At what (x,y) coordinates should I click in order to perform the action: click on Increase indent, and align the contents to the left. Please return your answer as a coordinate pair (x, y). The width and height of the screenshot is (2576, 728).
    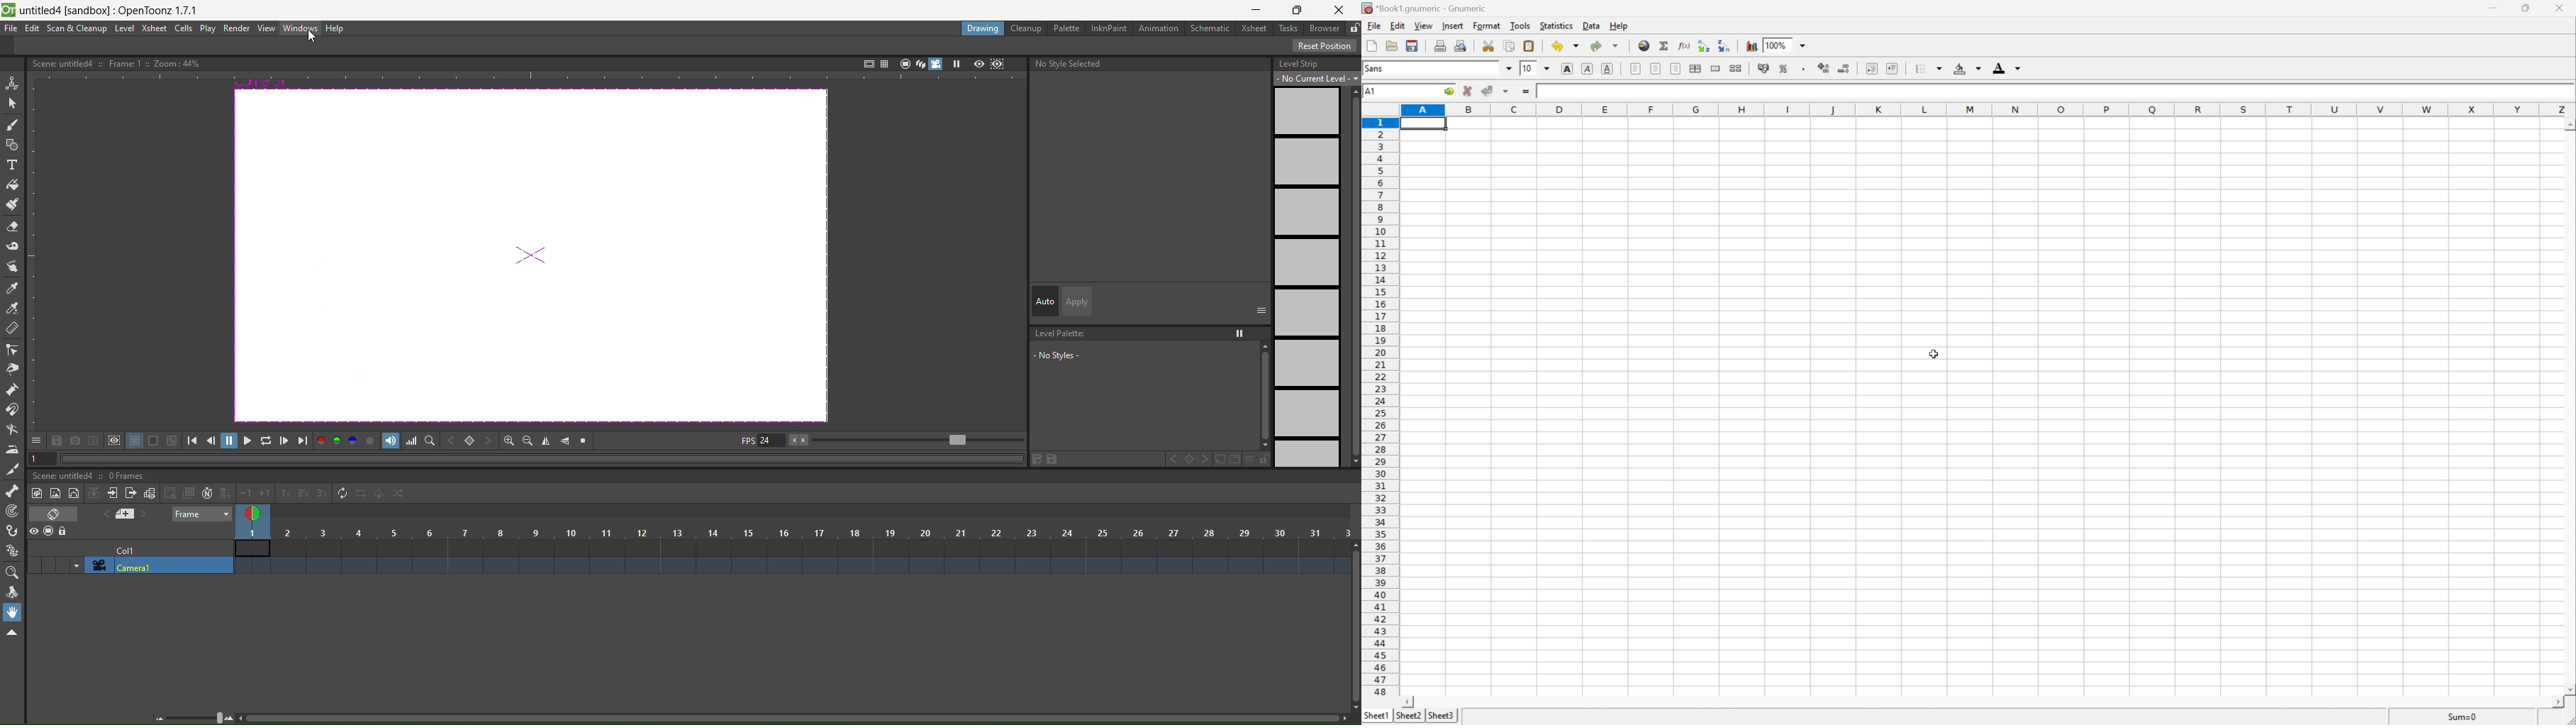
    Looking at the image, I should click on (1892, 68).